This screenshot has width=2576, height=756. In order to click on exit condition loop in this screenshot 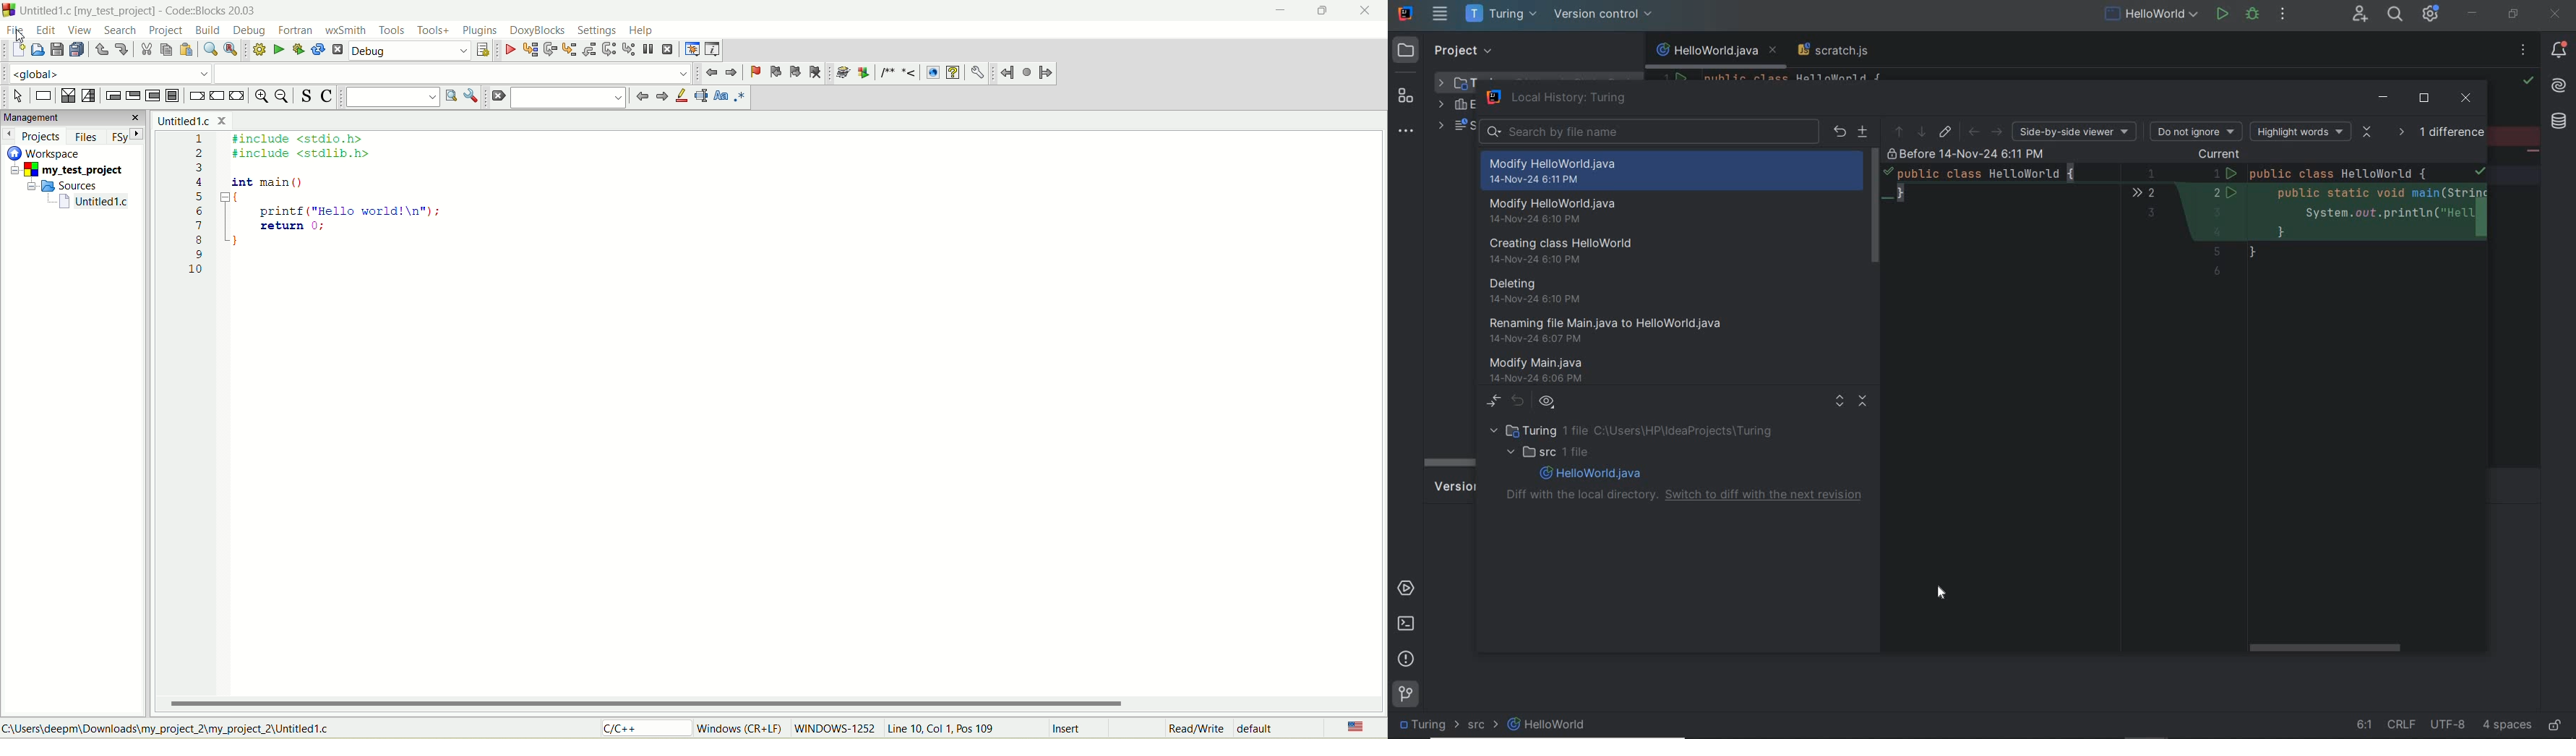, I will do `click(133, 96)`.